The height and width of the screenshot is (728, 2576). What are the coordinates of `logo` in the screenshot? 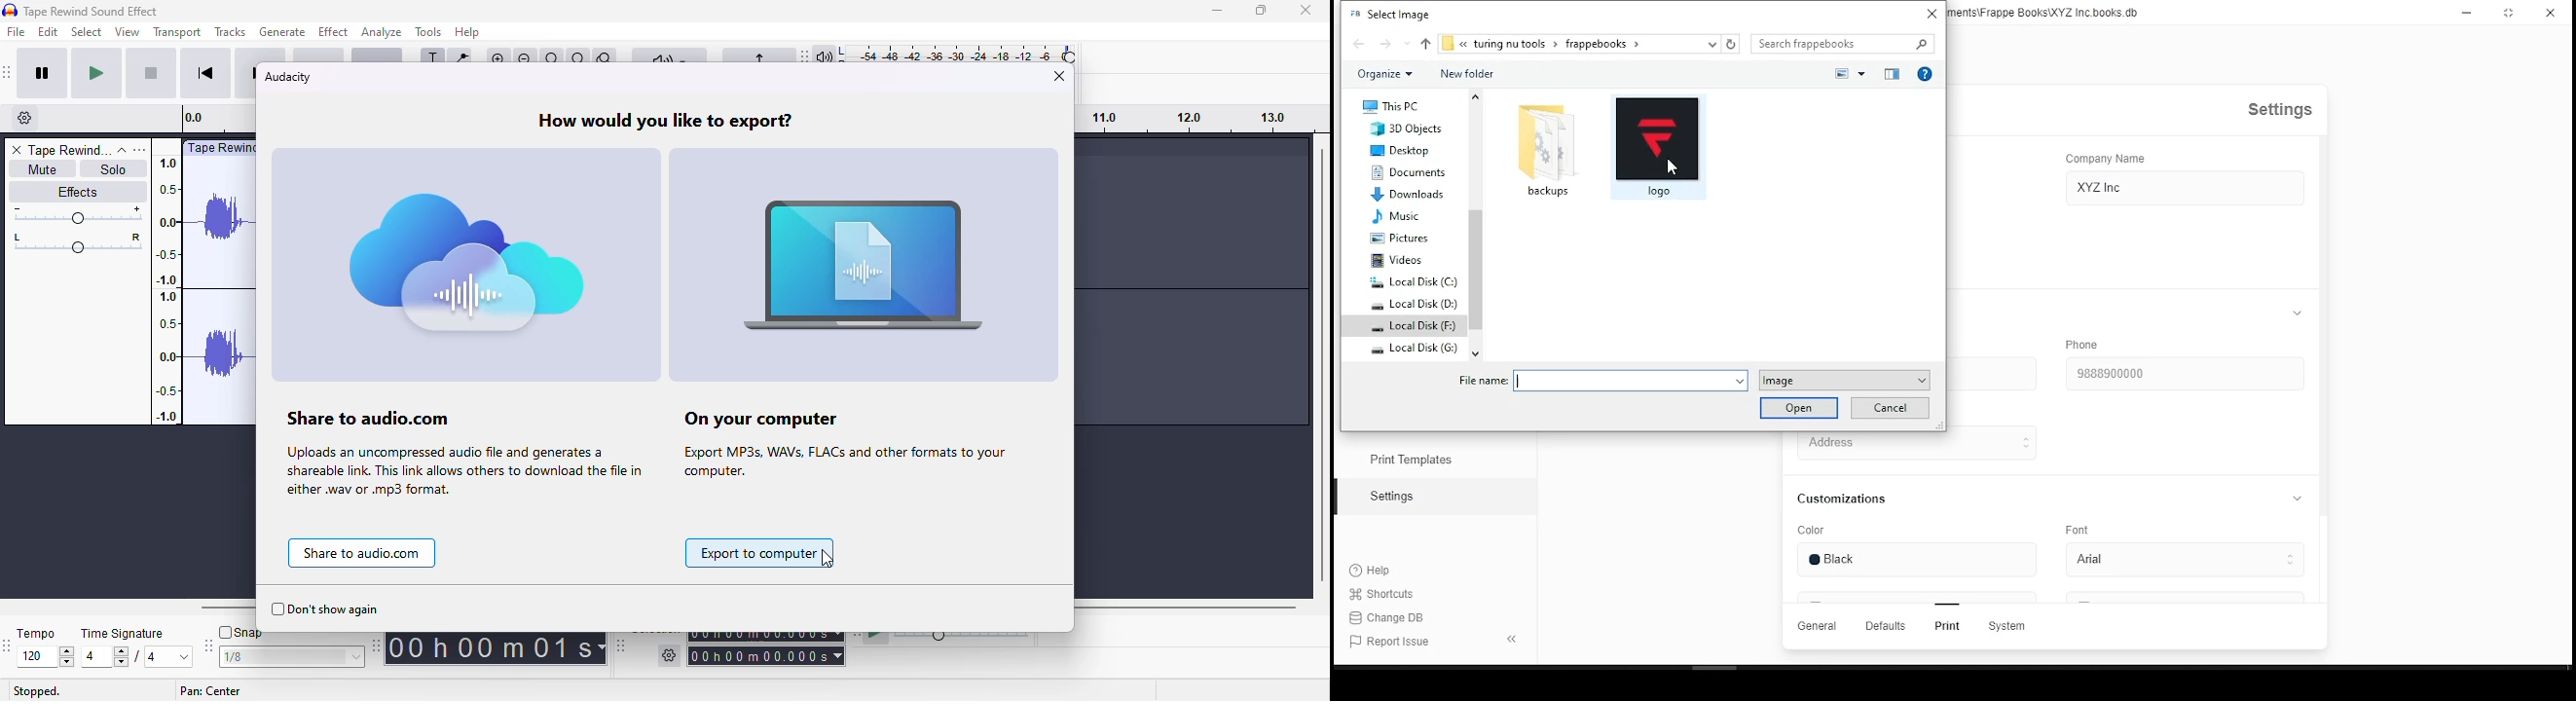 It's located at (11, 10).